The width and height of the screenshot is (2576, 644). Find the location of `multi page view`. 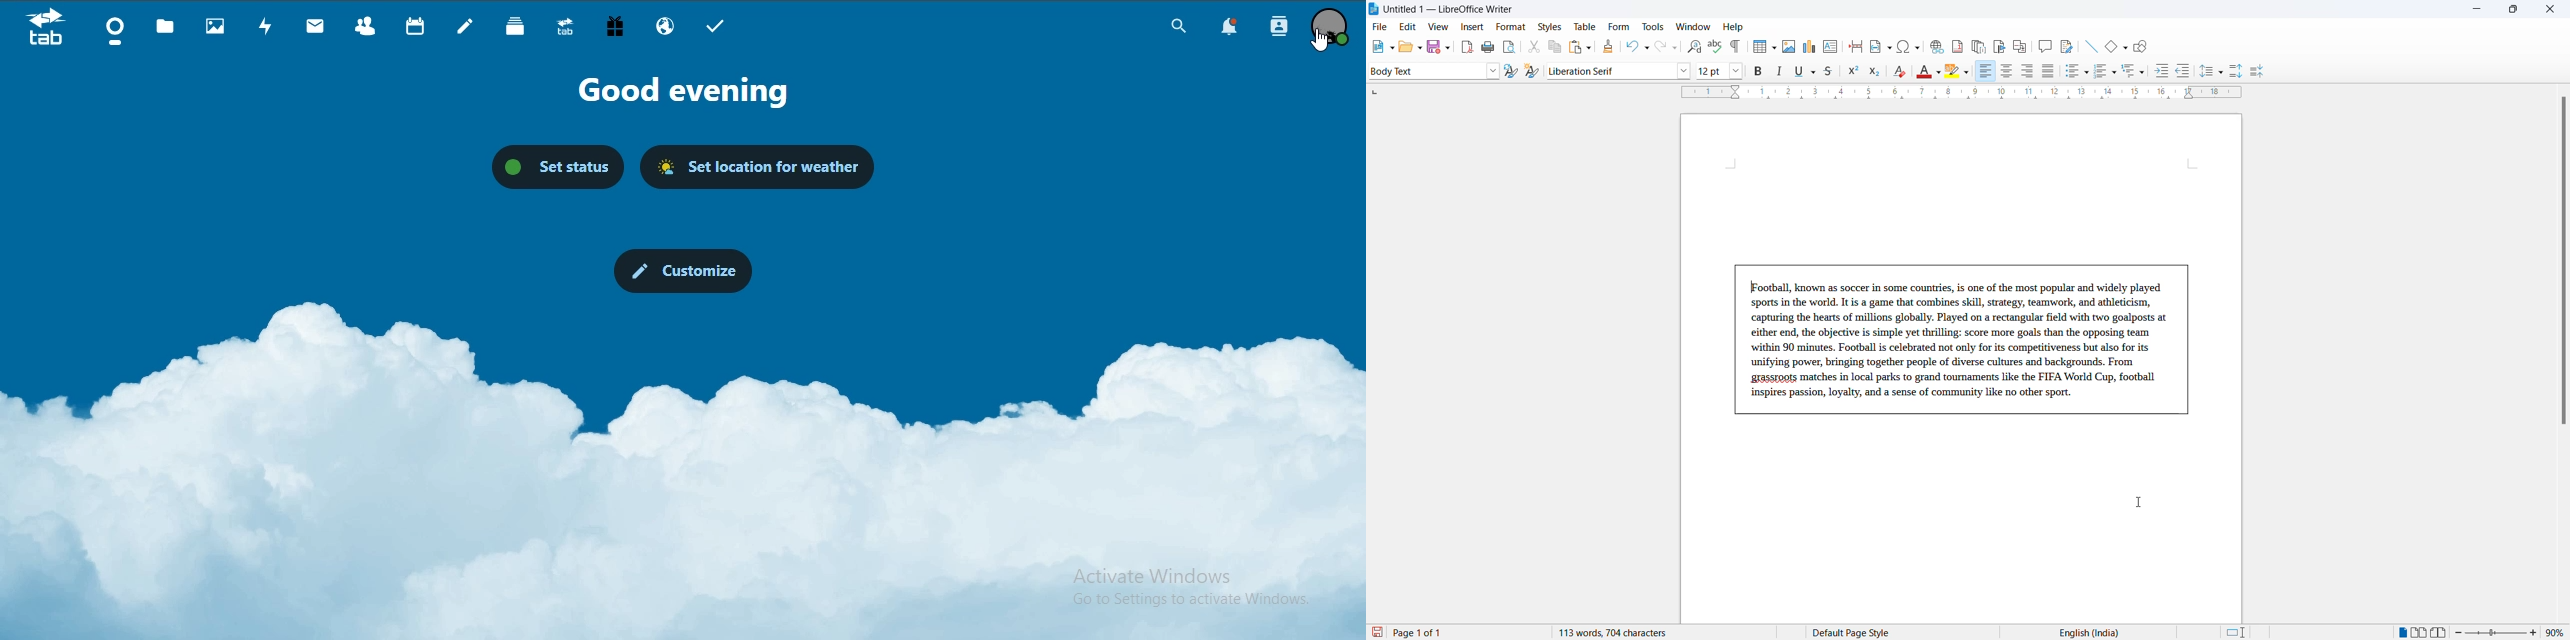

multi page view is located at coordinates (2421, 632).